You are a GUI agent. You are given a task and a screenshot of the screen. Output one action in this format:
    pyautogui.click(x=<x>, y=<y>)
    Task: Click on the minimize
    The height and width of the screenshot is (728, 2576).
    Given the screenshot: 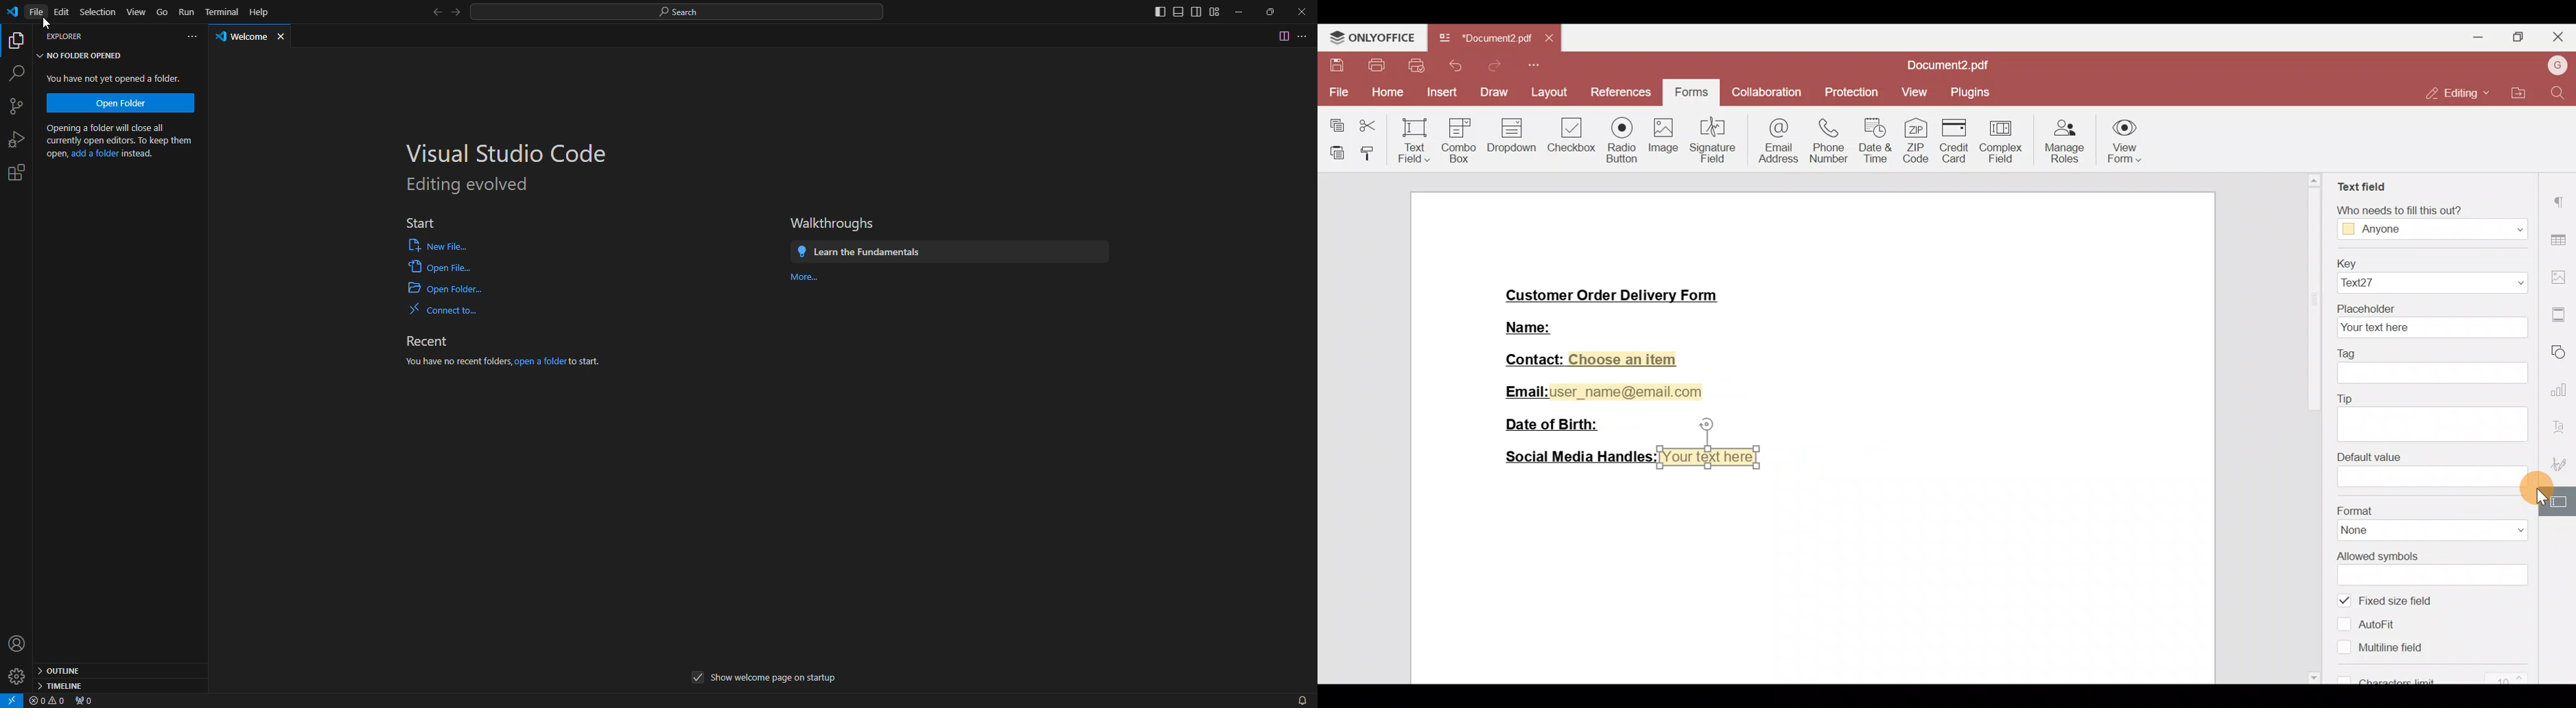 What is the action you would take?
    pyautogui.click(x=1239, y=12)
    